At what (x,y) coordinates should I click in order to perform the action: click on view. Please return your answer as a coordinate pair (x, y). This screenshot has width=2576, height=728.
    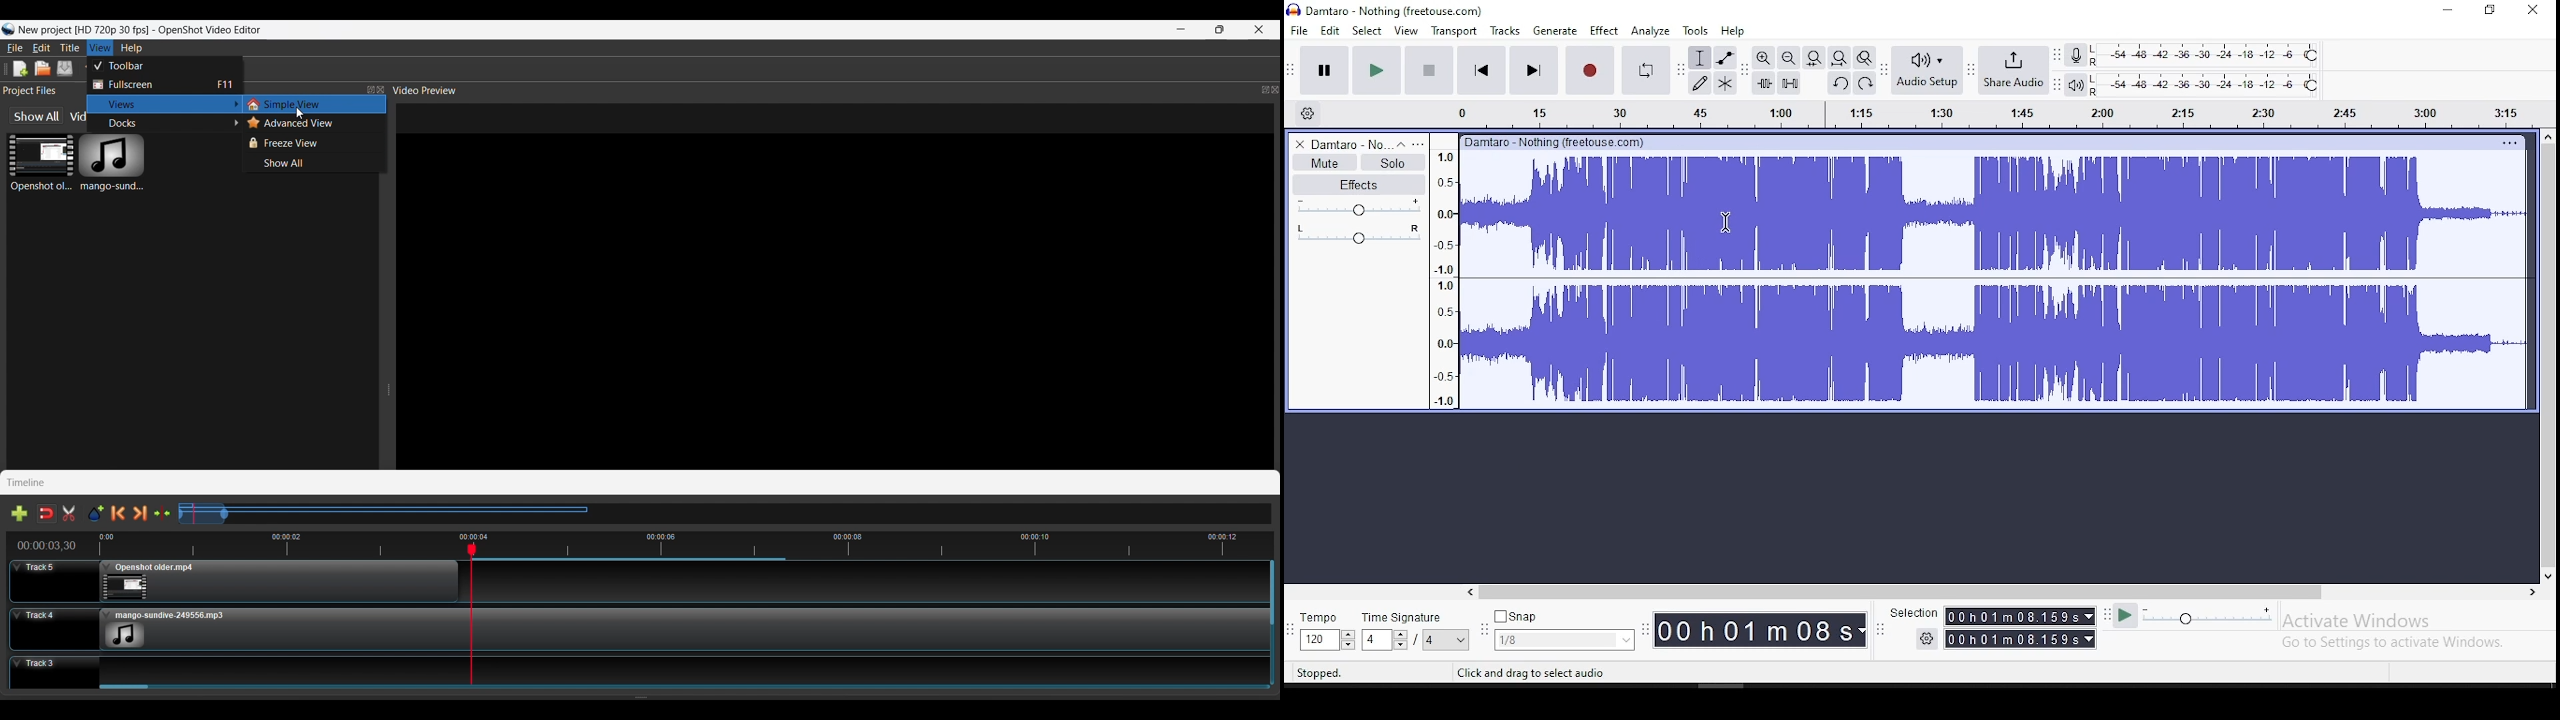
    Looking at the image, I should click on (1406, 30).